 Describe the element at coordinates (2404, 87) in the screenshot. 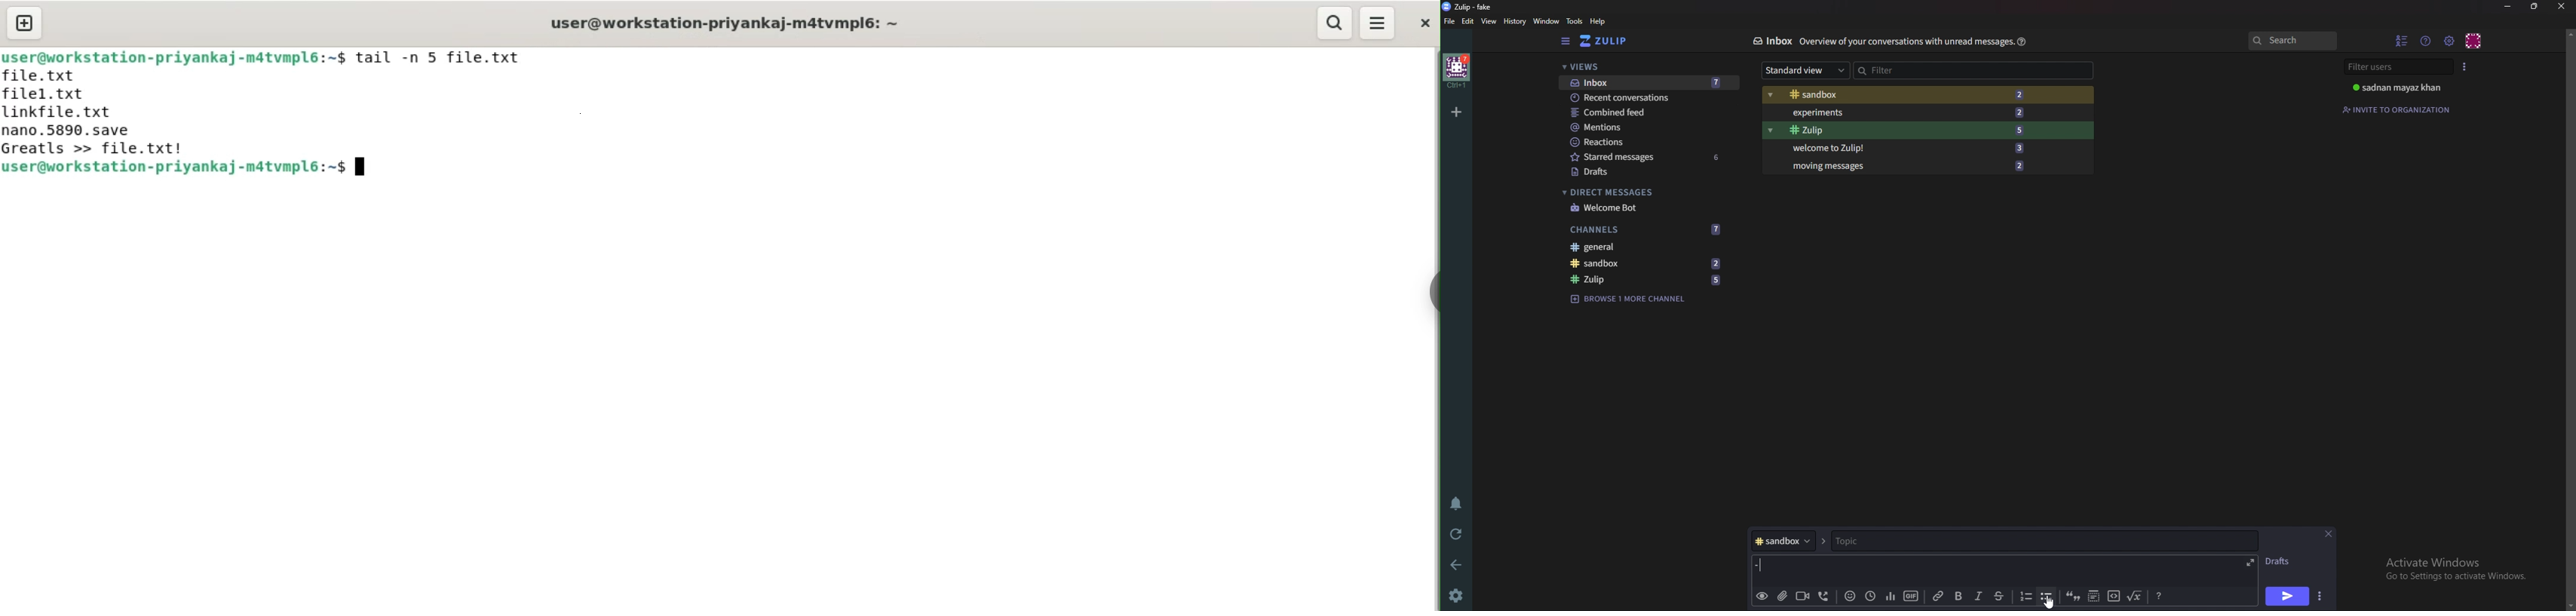

I see `User` at that location.